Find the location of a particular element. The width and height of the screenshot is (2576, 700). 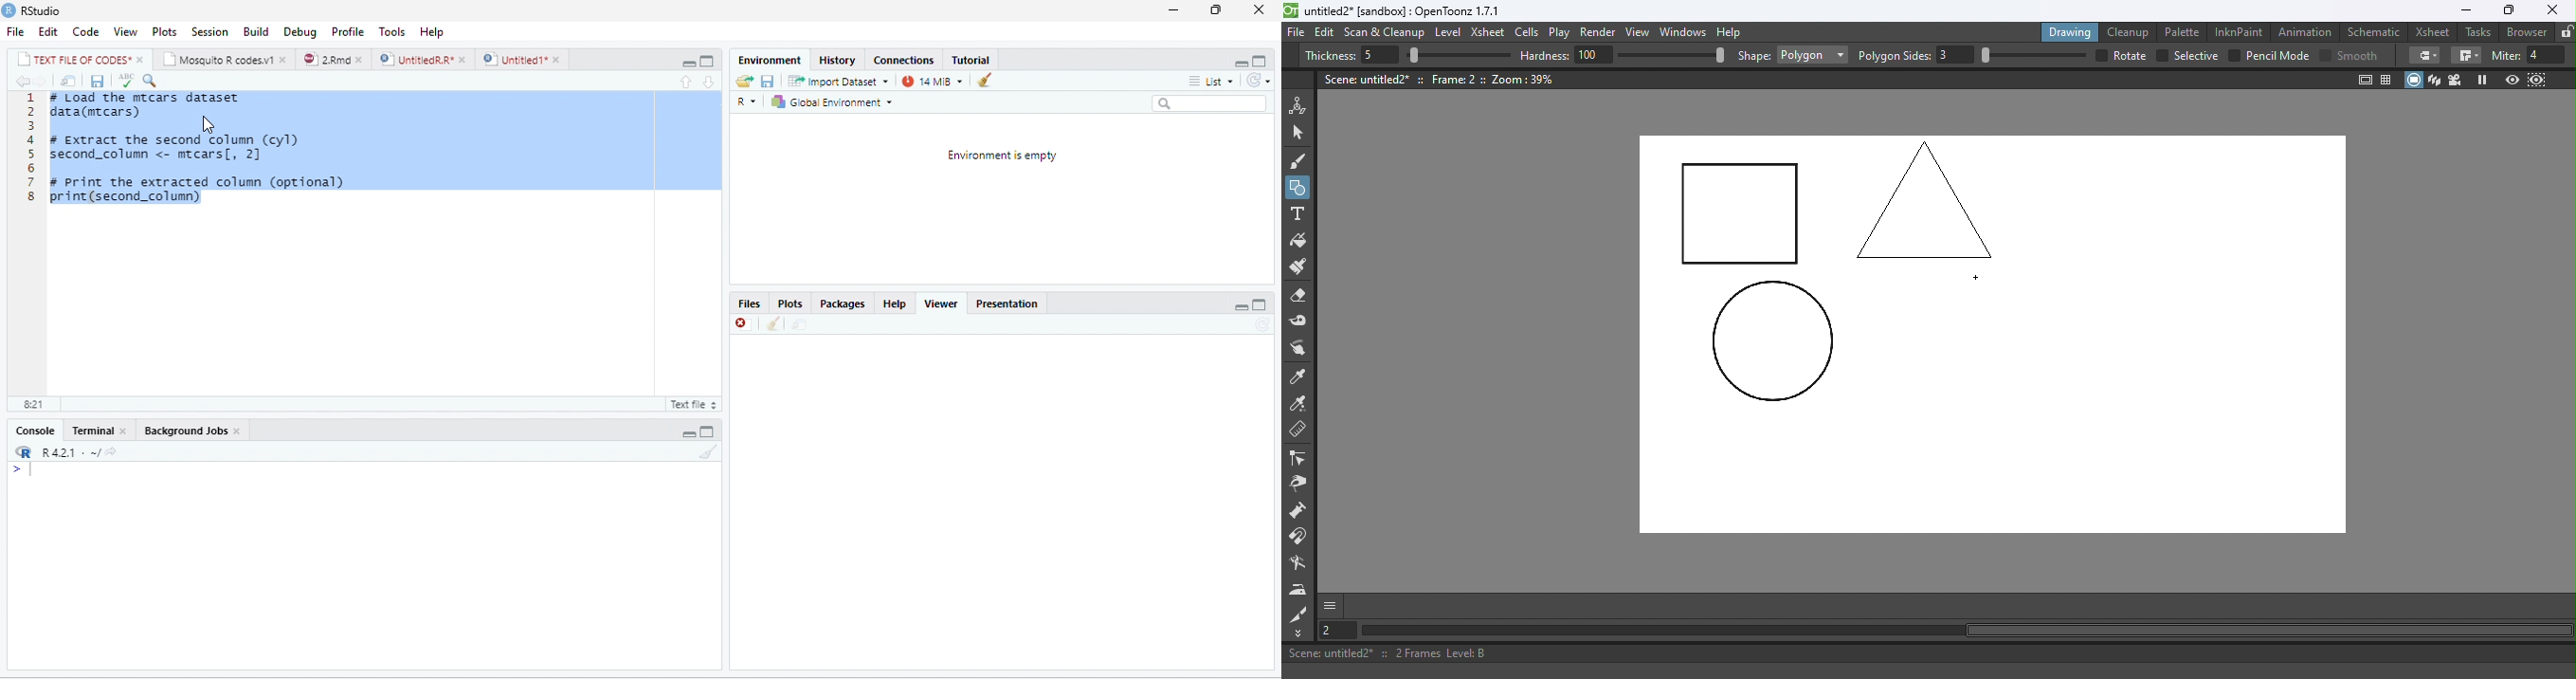

2 is located at coordinates (31, 112).